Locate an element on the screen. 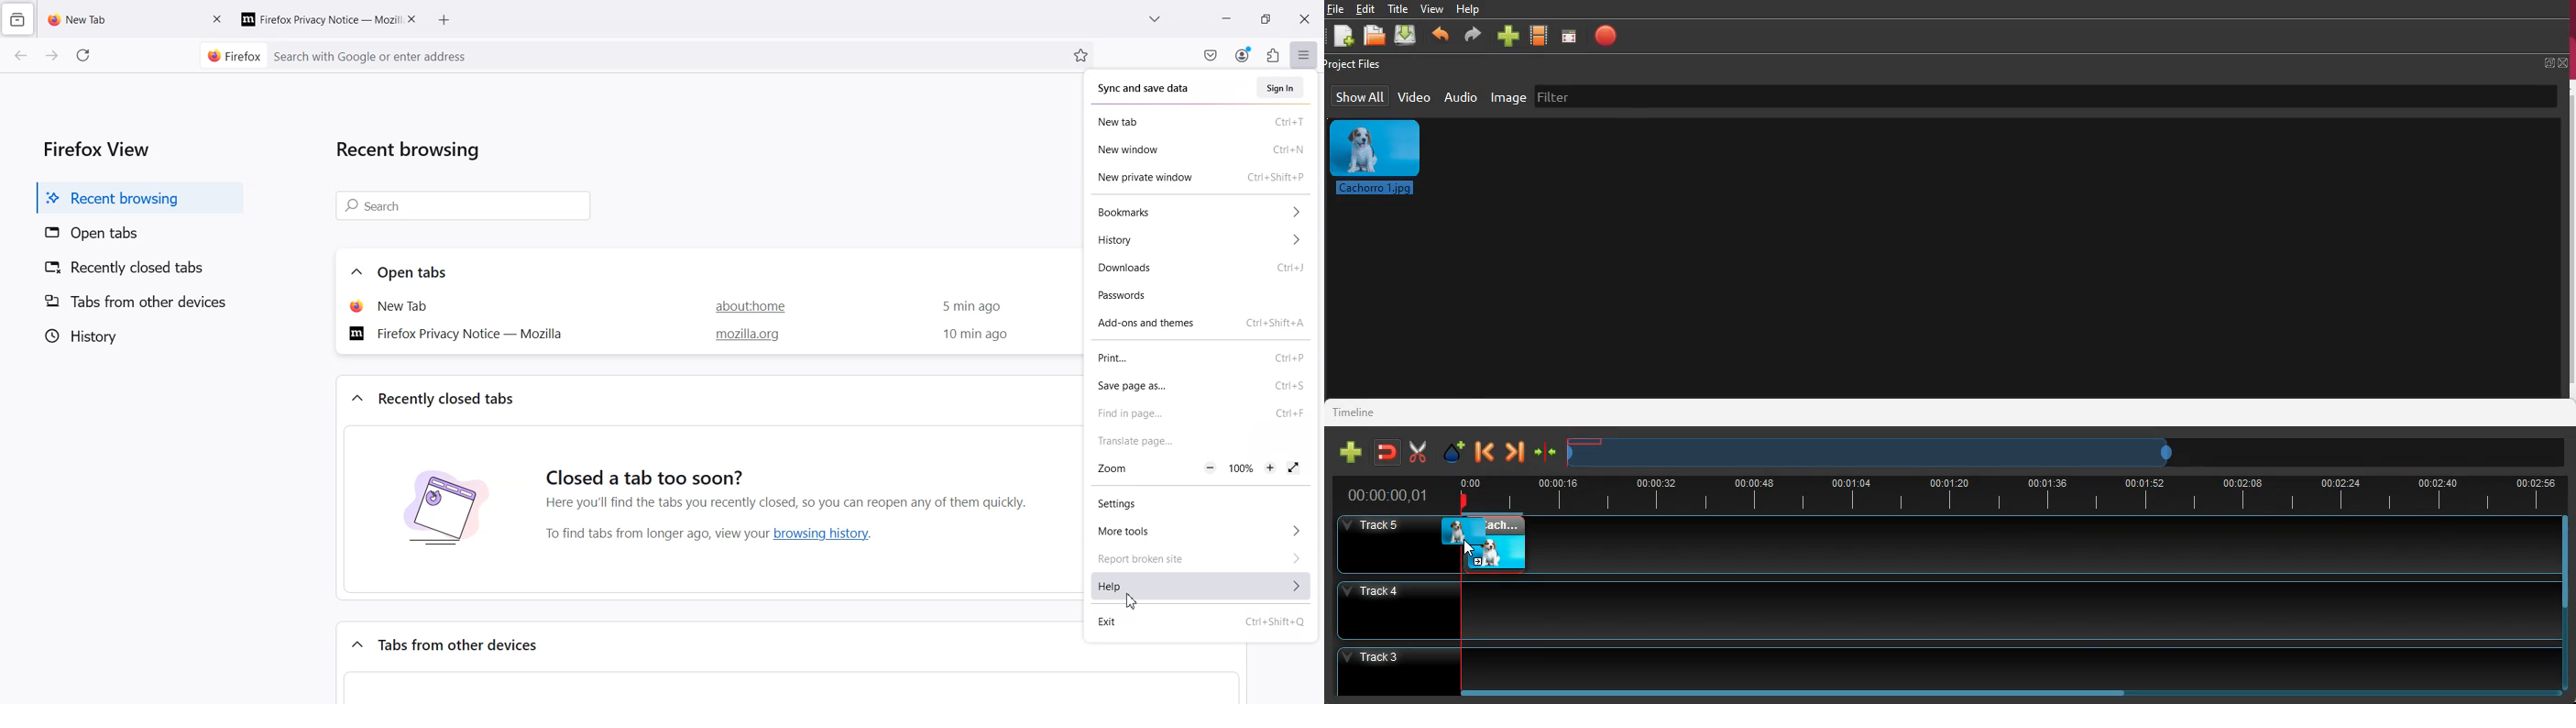 The width and height of the screenshot is (2576, 728). track5 is located at coordinates (2046, 546).